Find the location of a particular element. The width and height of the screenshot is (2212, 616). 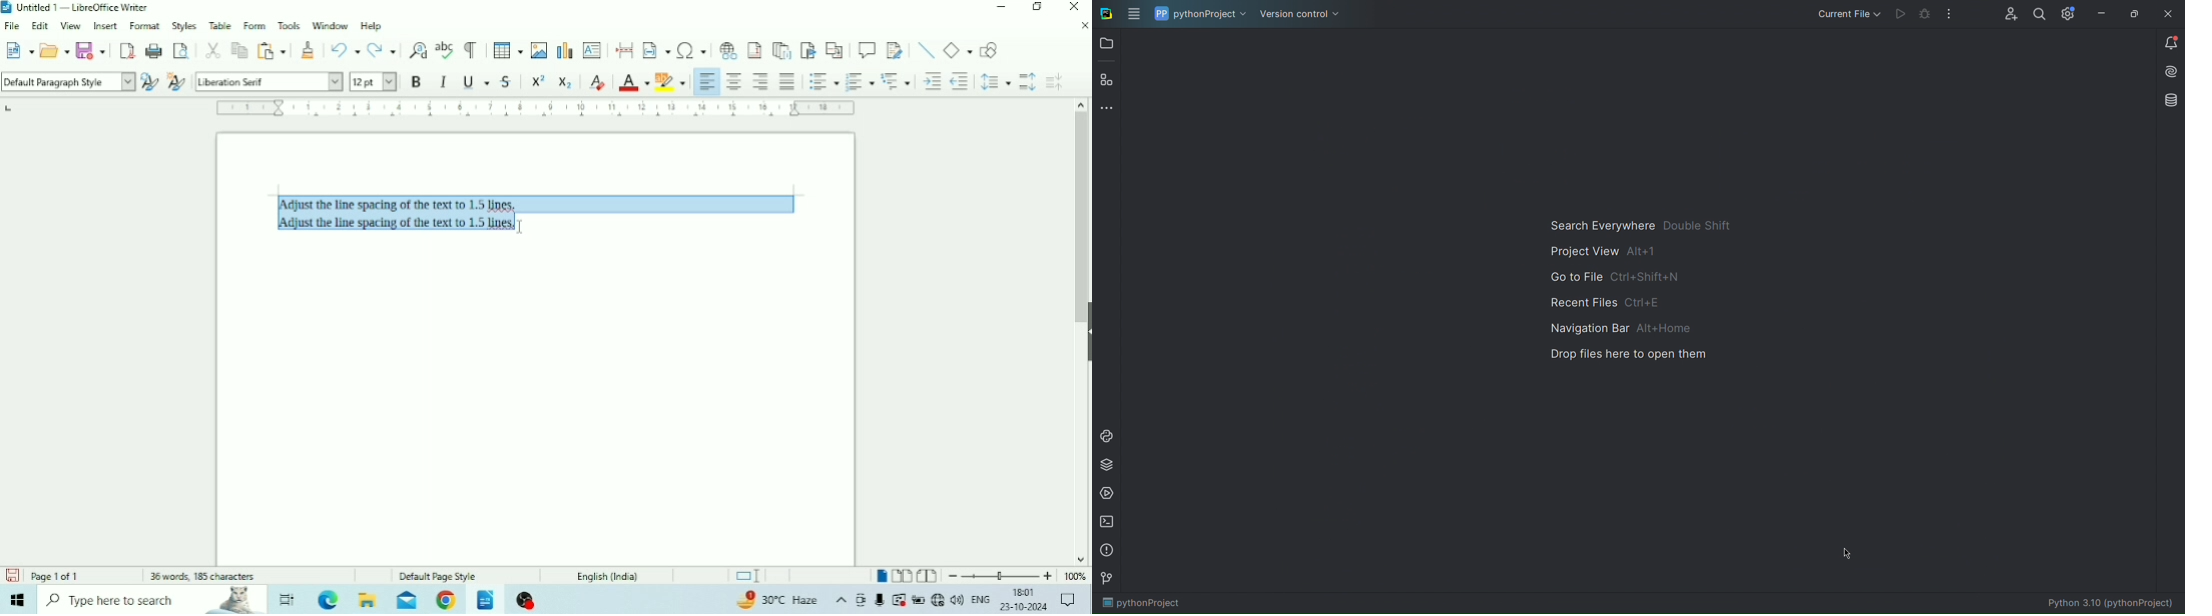

Align Right is located at coordinates (759, 82).